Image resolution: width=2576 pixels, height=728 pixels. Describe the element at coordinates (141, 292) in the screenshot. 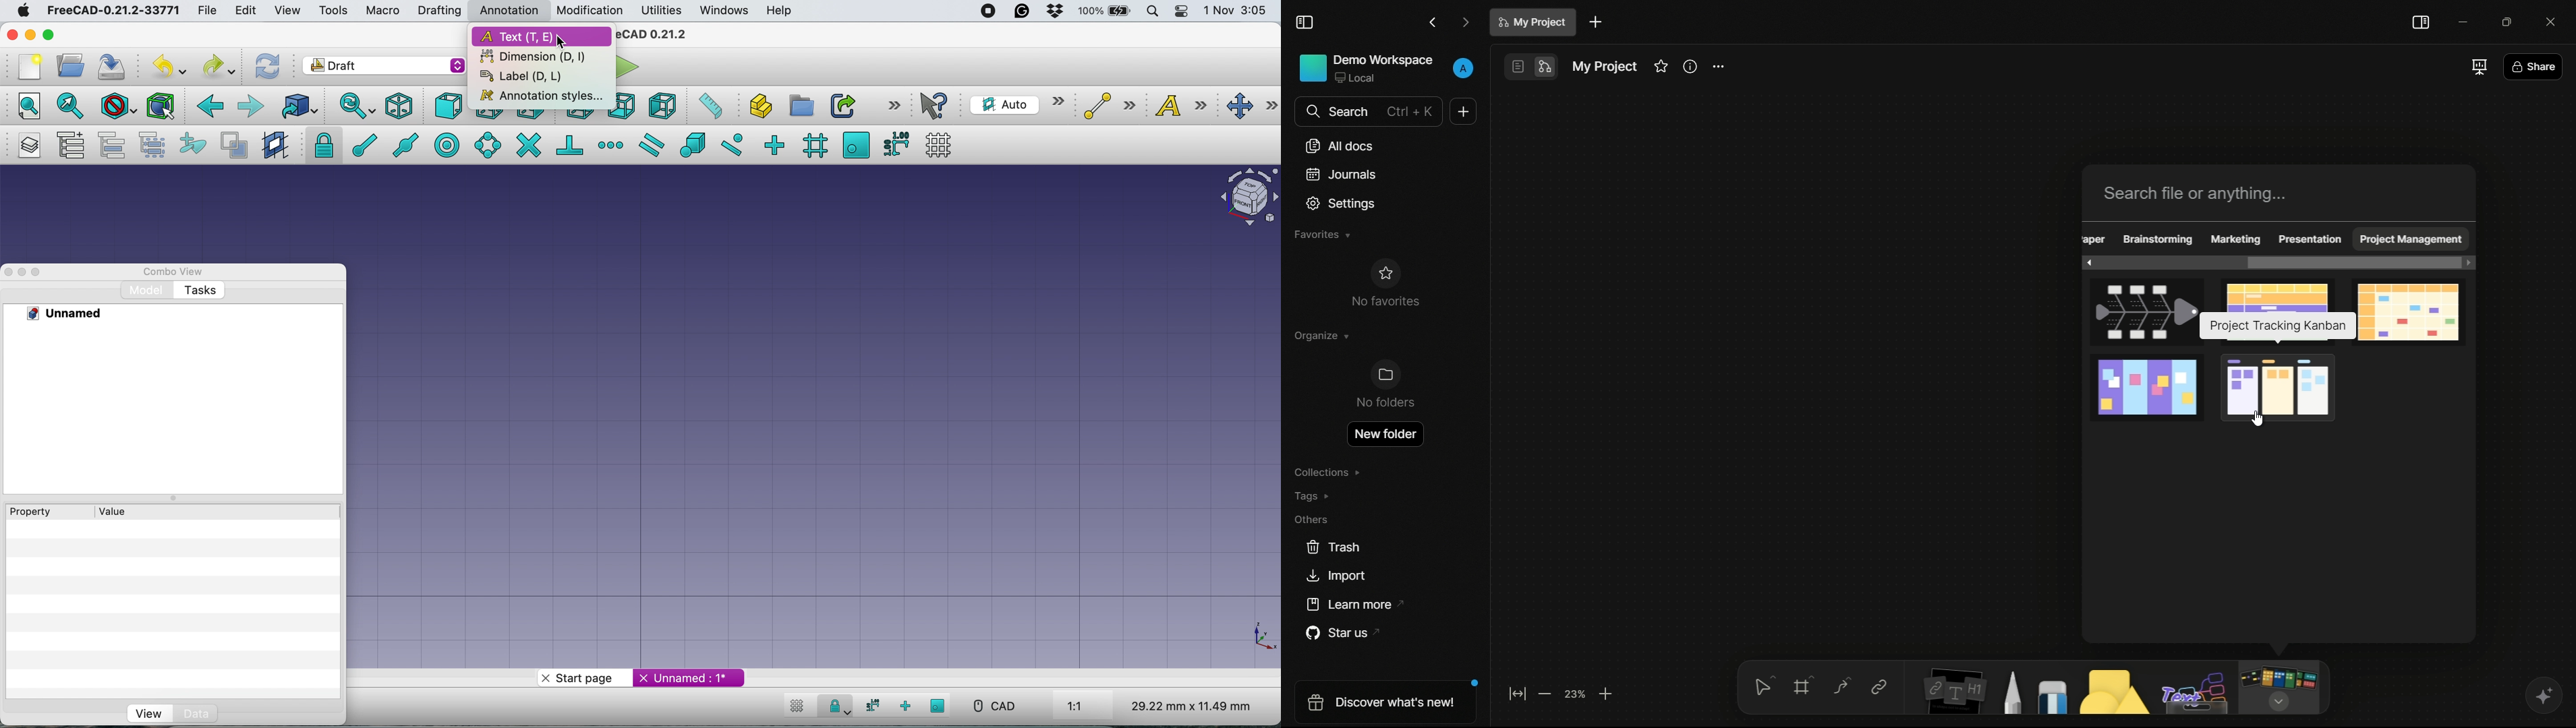

I see `model` at that location.